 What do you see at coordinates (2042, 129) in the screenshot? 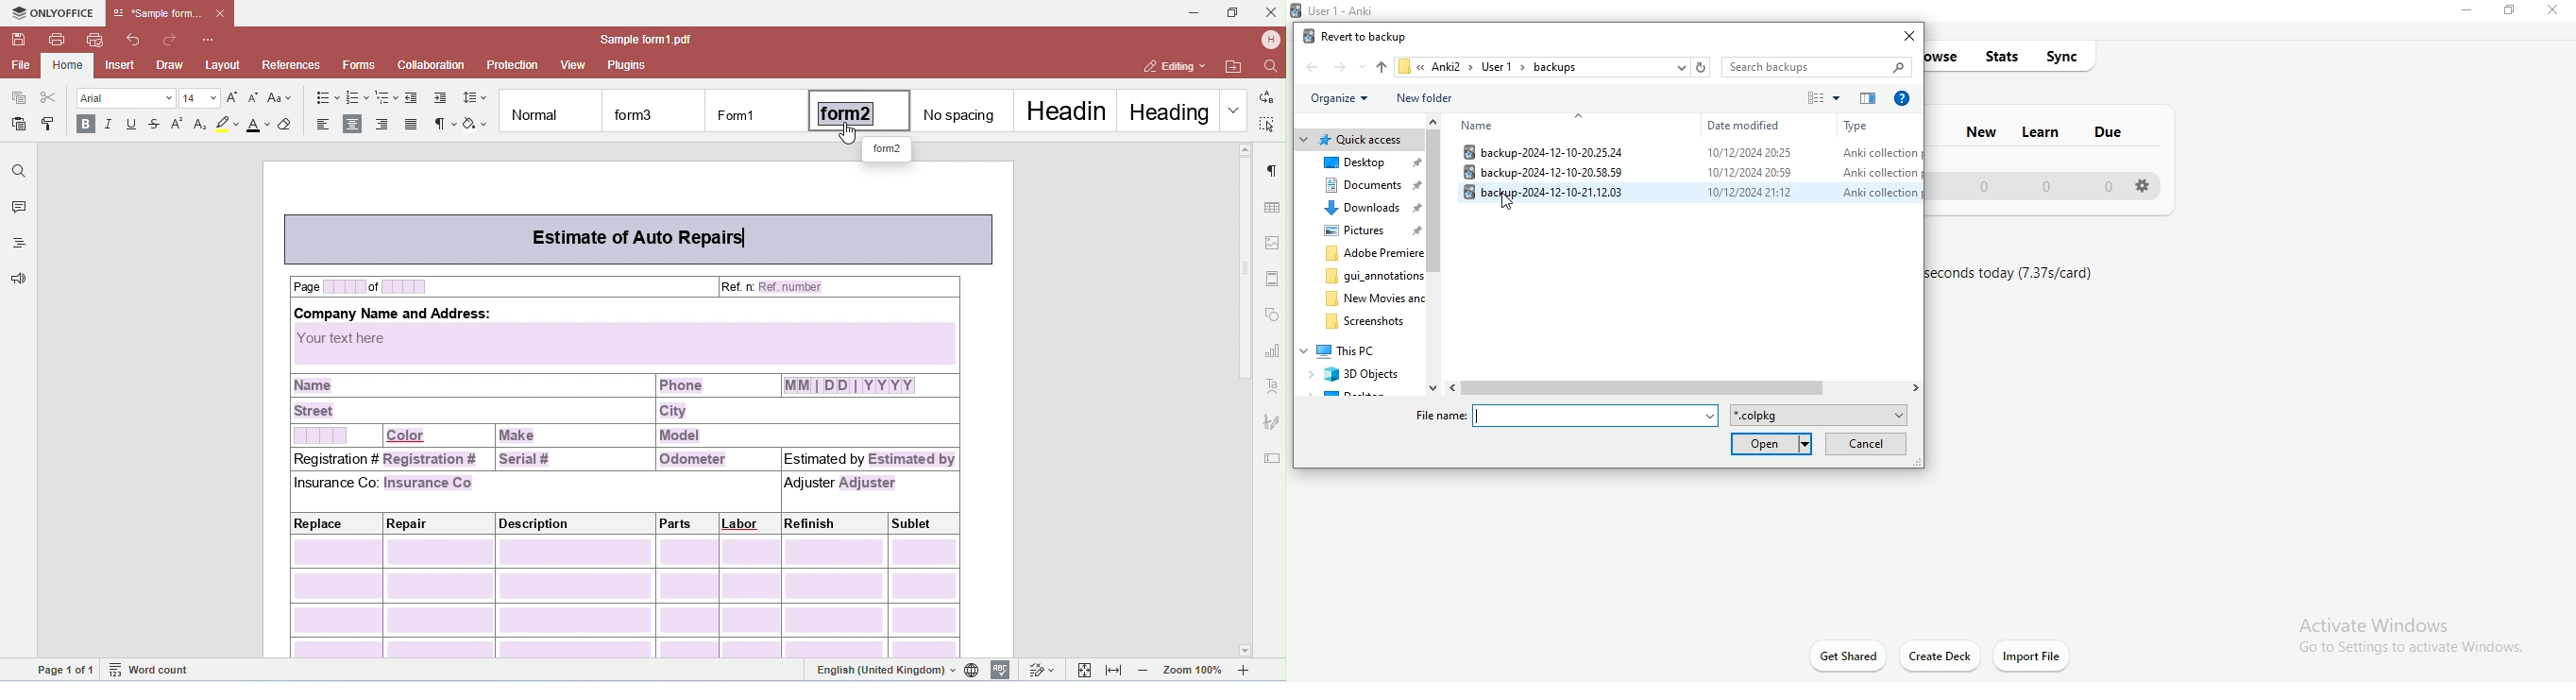
I see `learn` at bounding box center [2042, 129].